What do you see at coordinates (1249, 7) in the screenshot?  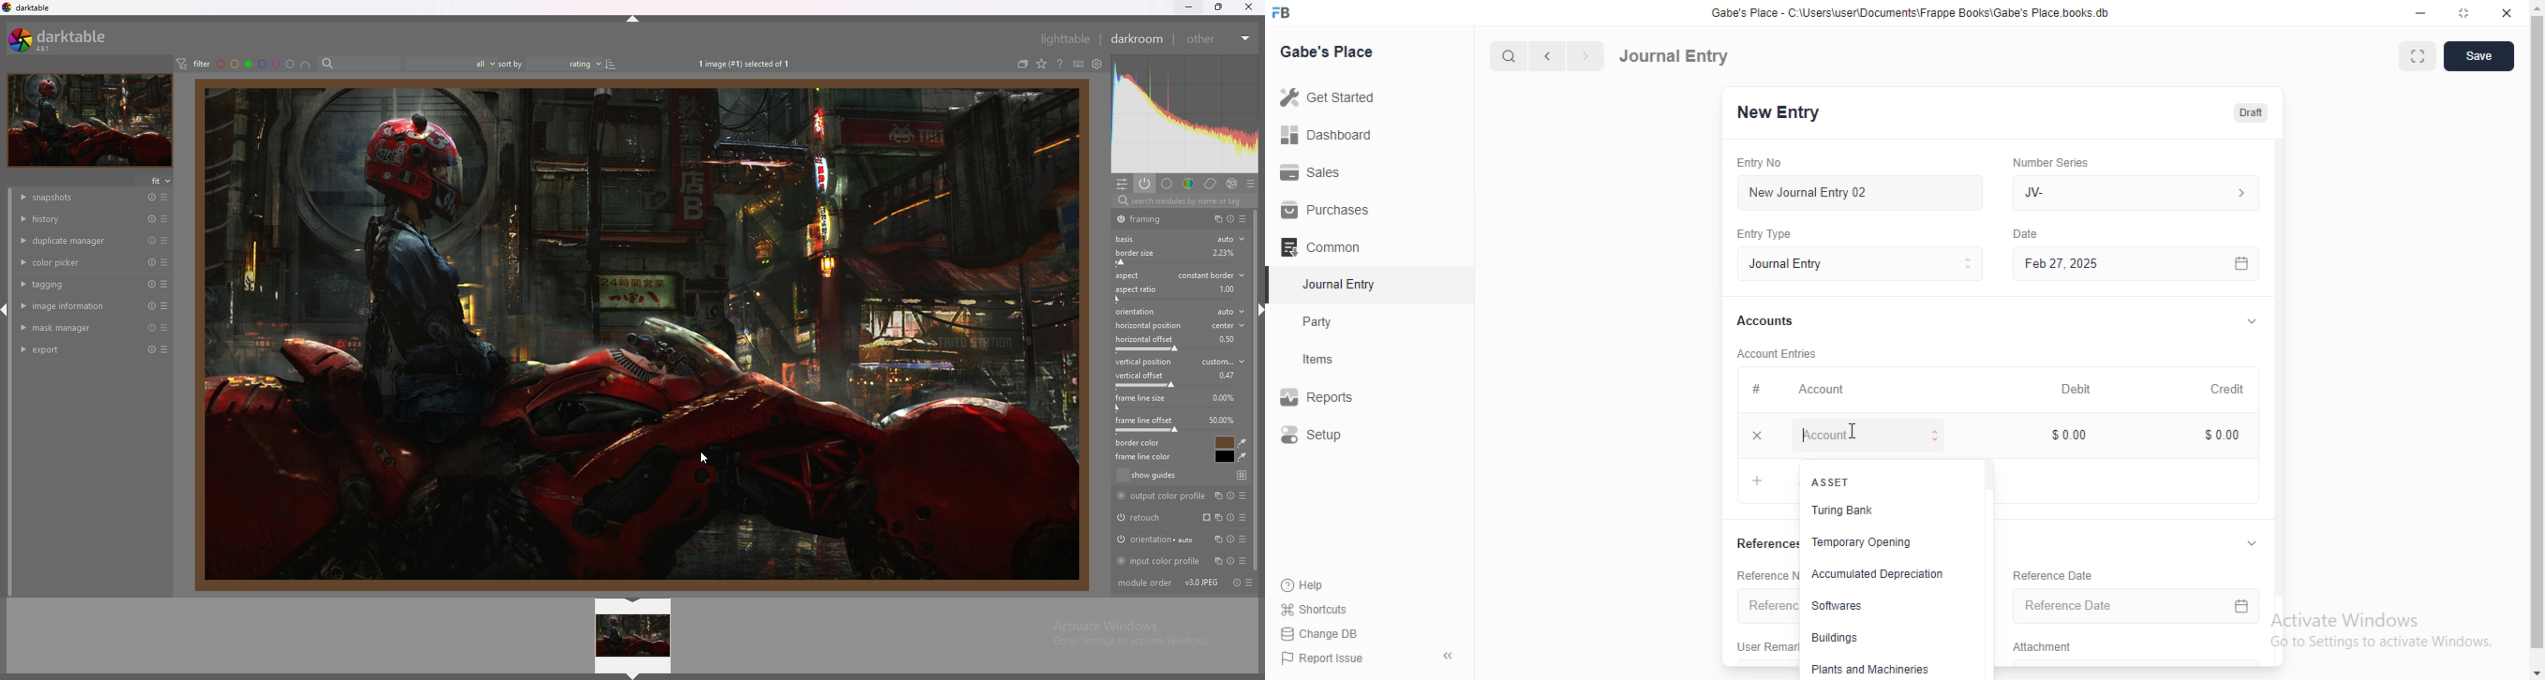 I see `close` at bounding box center [1249, 7].